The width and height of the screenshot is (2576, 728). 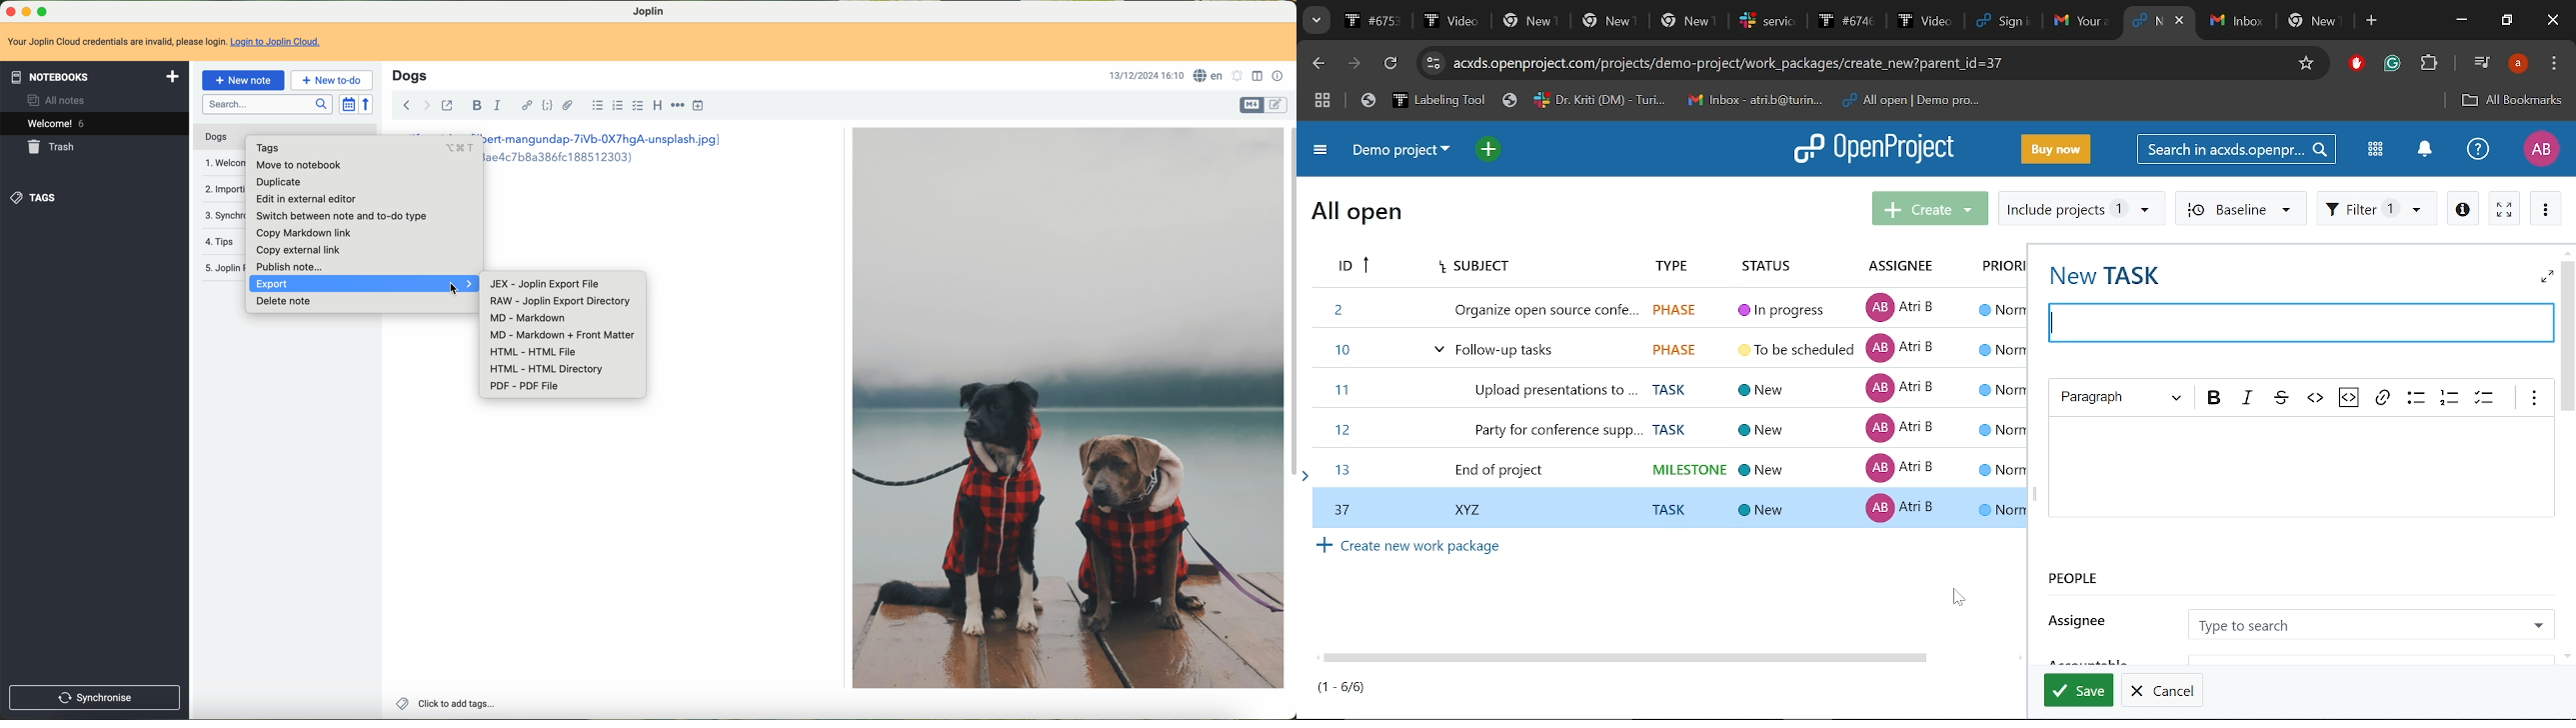 What do you see at coordinates (37, 196) in the screenshot?
I see `tags` at bounding box center [37, 196].